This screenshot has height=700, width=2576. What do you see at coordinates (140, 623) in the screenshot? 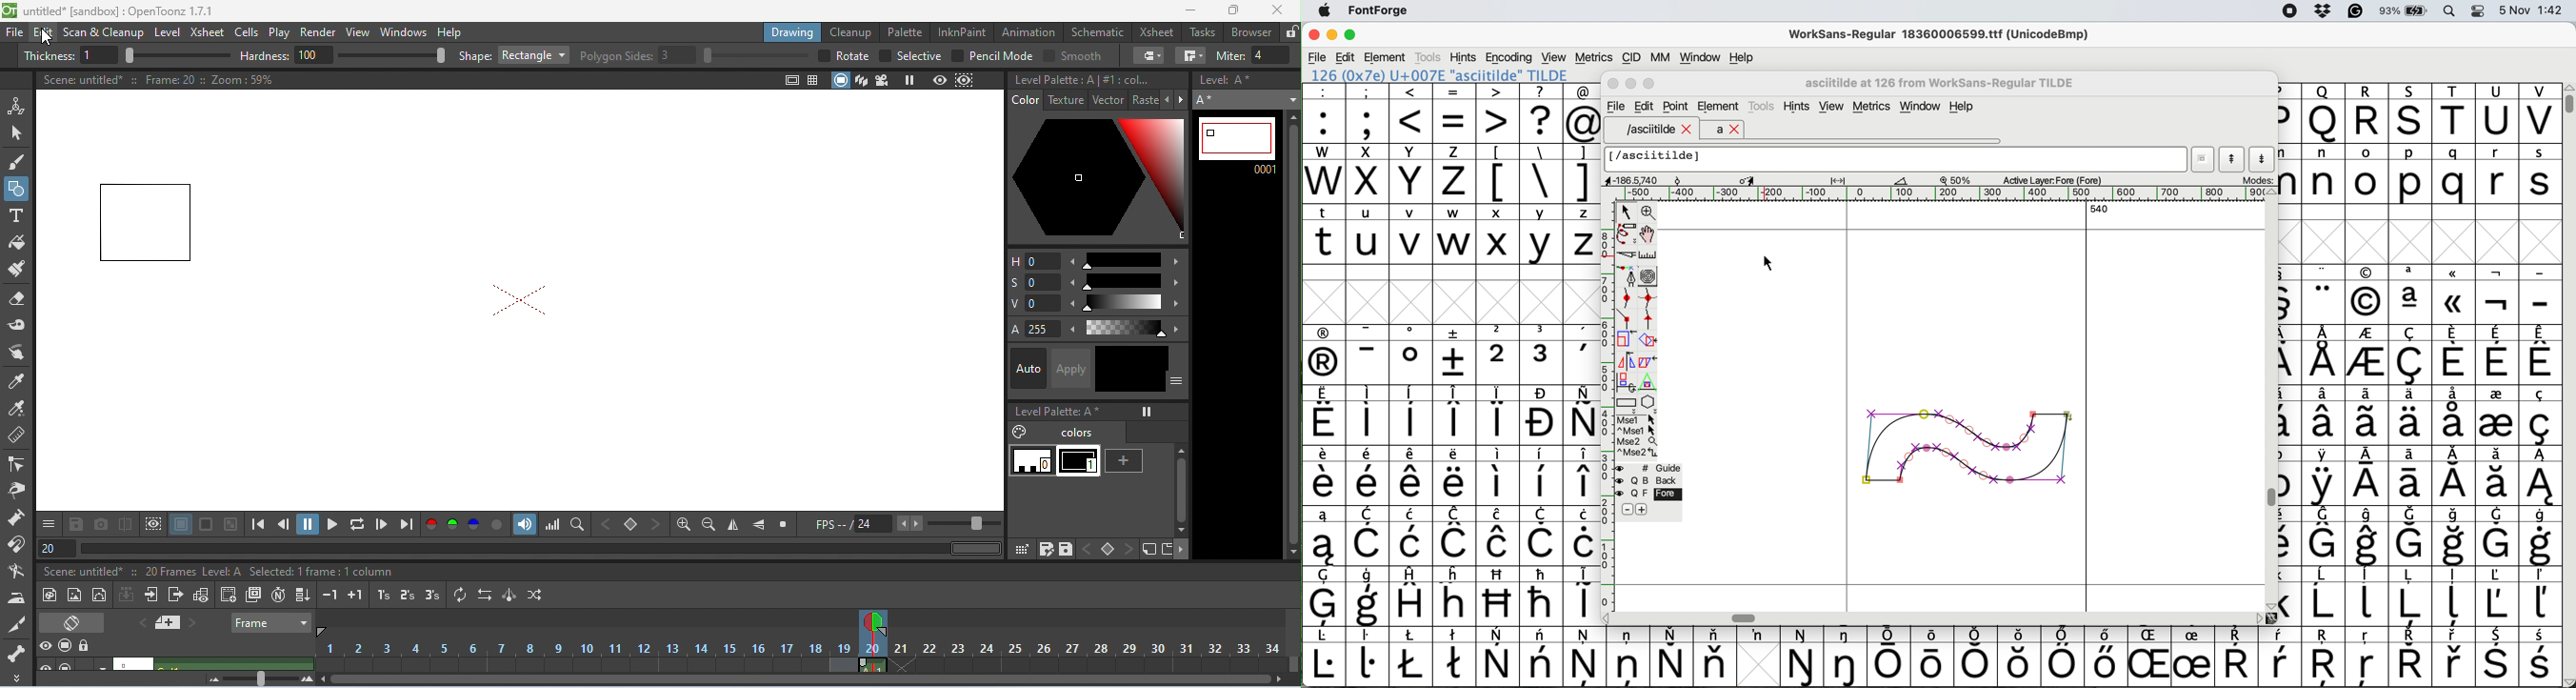
I see `previous` at bounding box center [140, 623].